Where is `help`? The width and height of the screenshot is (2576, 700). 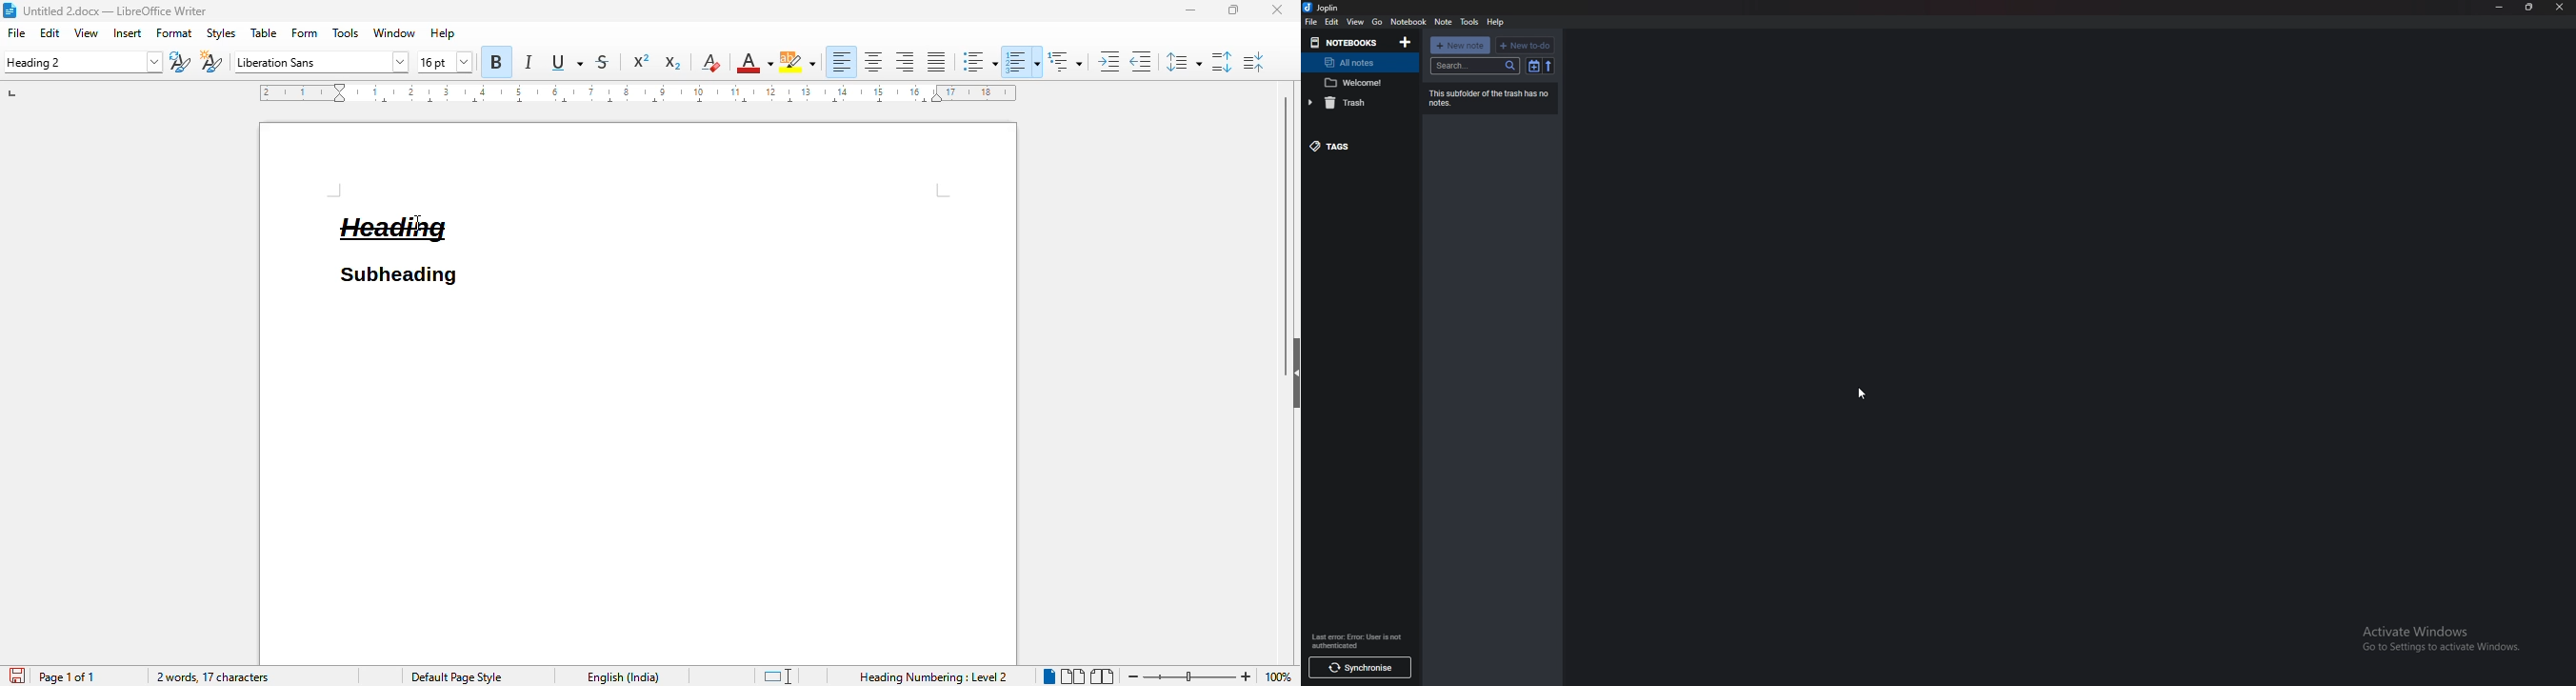
help is located at coordinates (1496, 21).